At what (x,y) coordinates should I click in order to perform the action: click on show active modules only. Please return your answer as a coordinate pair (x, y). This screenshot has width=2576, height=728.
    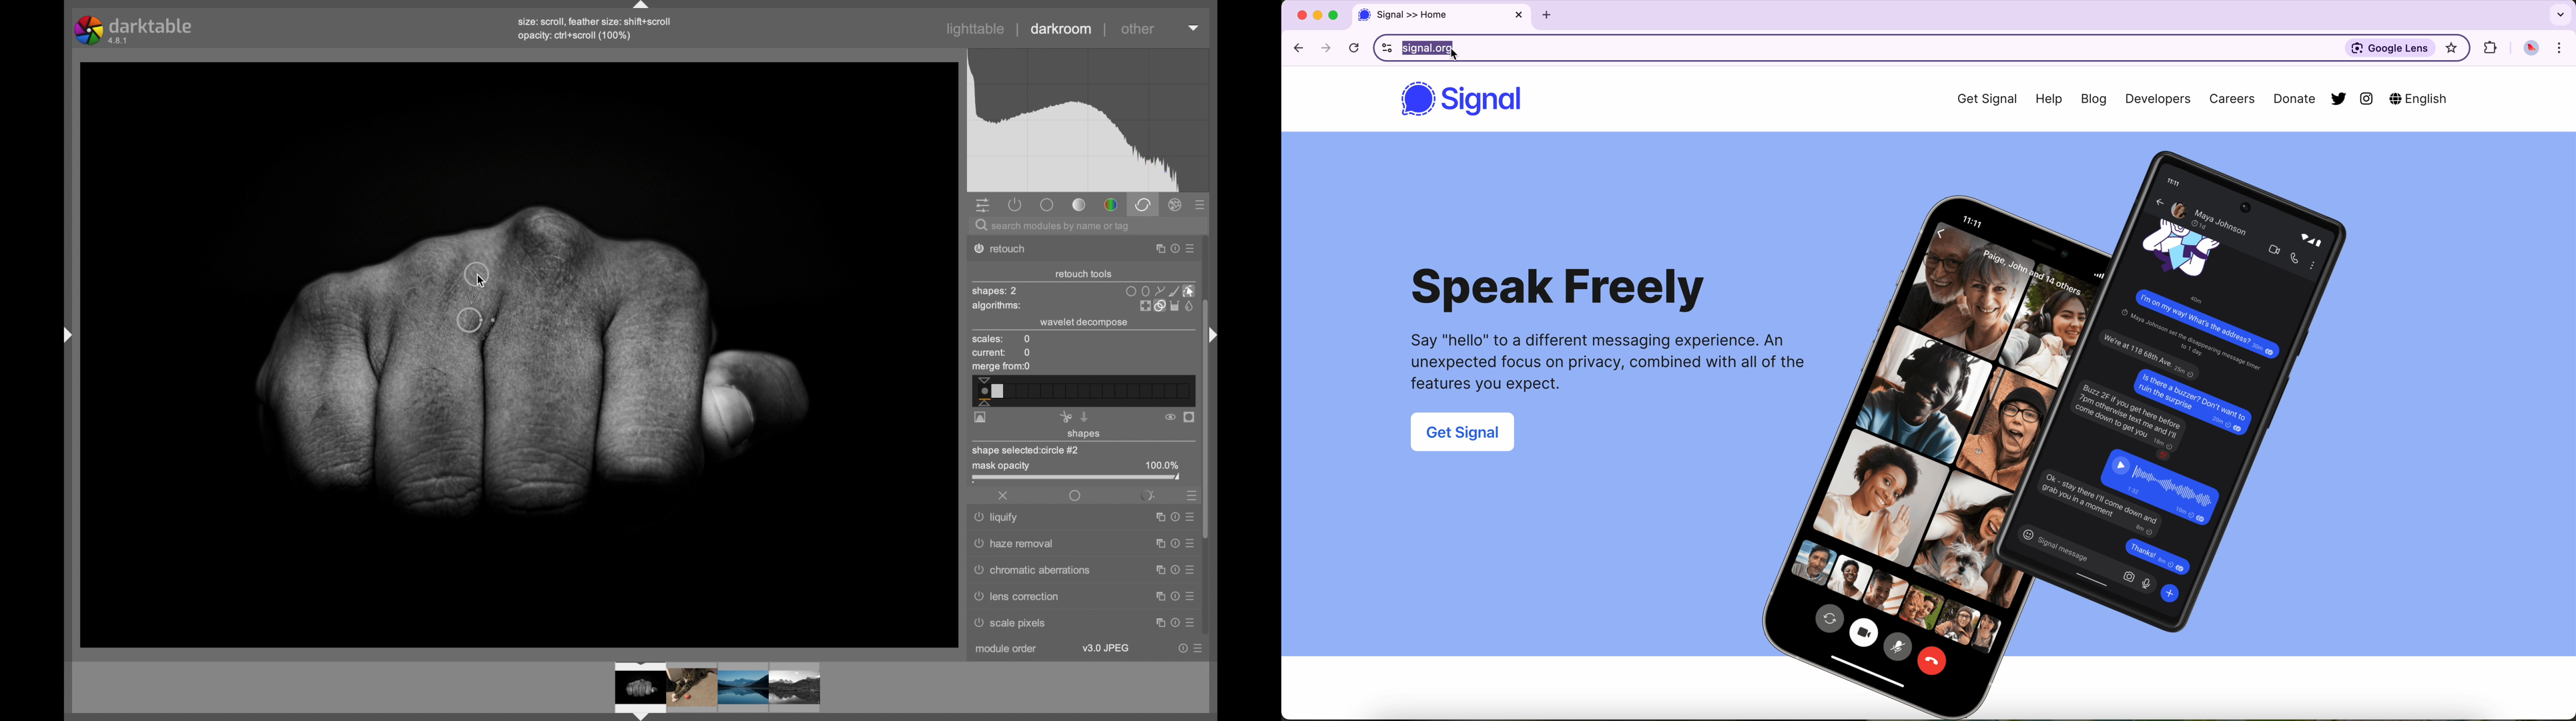
    Looking at the image, I should click on (1016, 204).